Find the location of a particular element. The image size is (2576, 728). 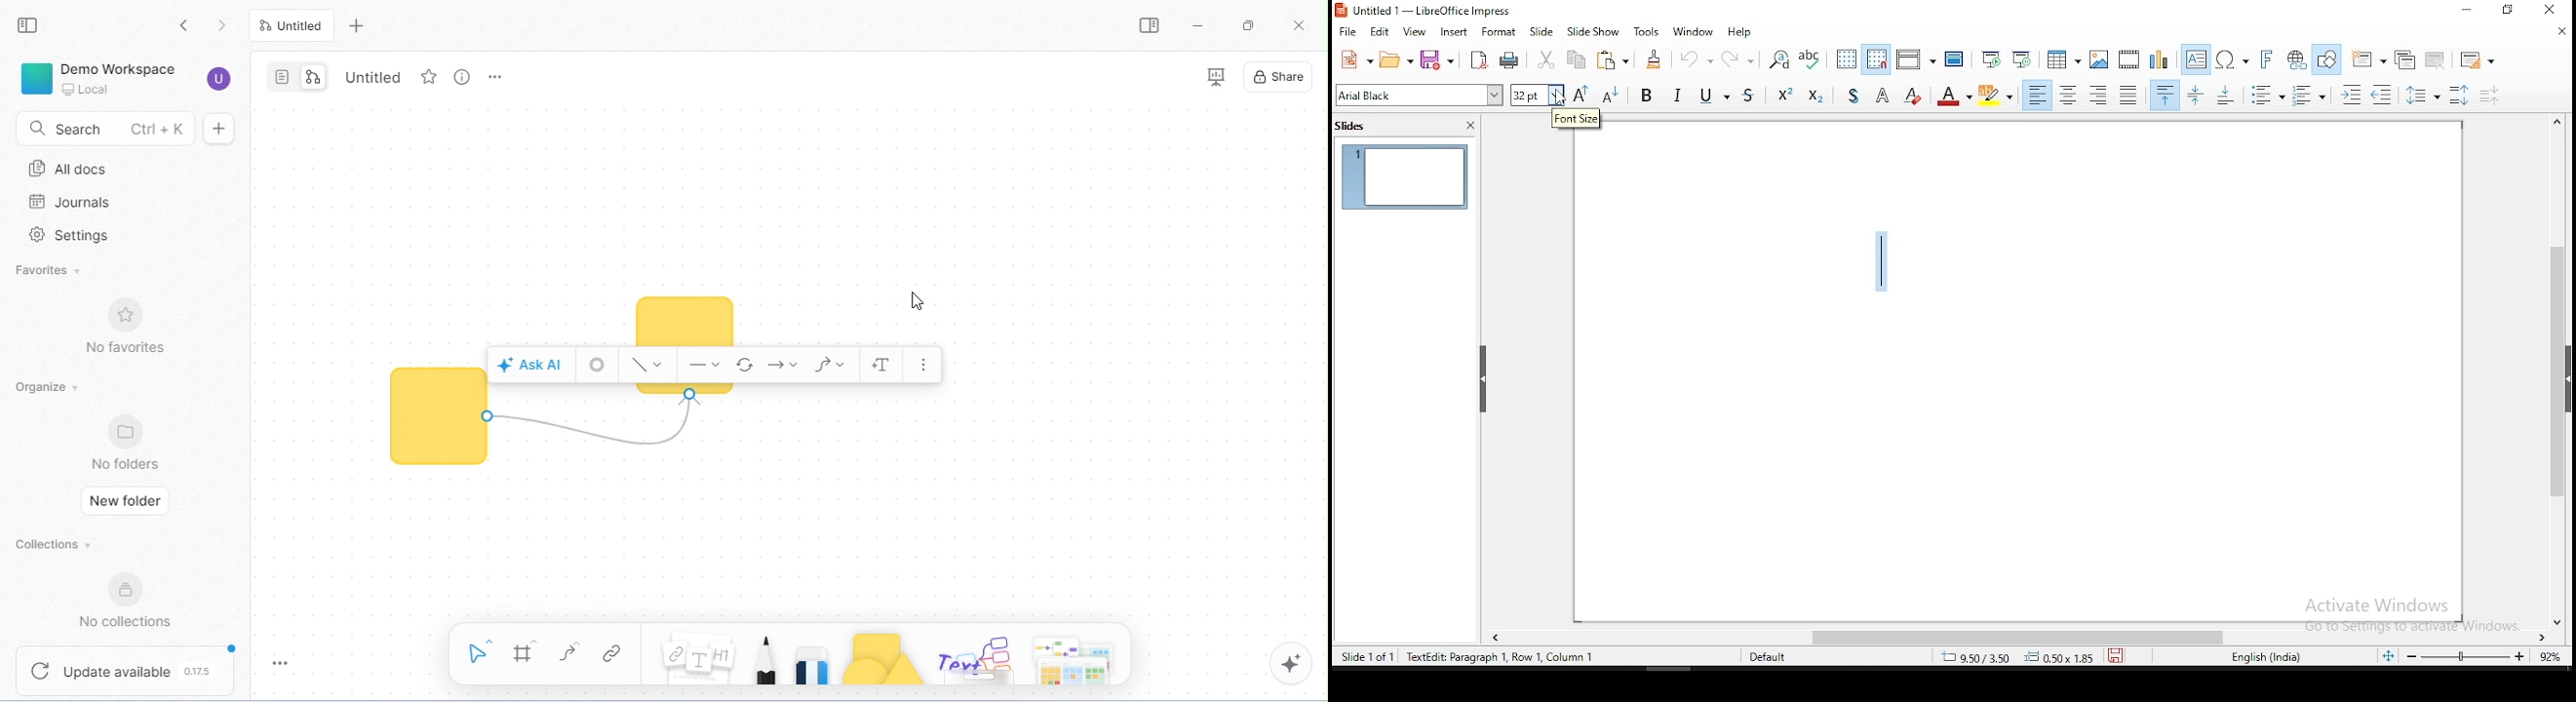

favorites is located at coordinates (46, 273).